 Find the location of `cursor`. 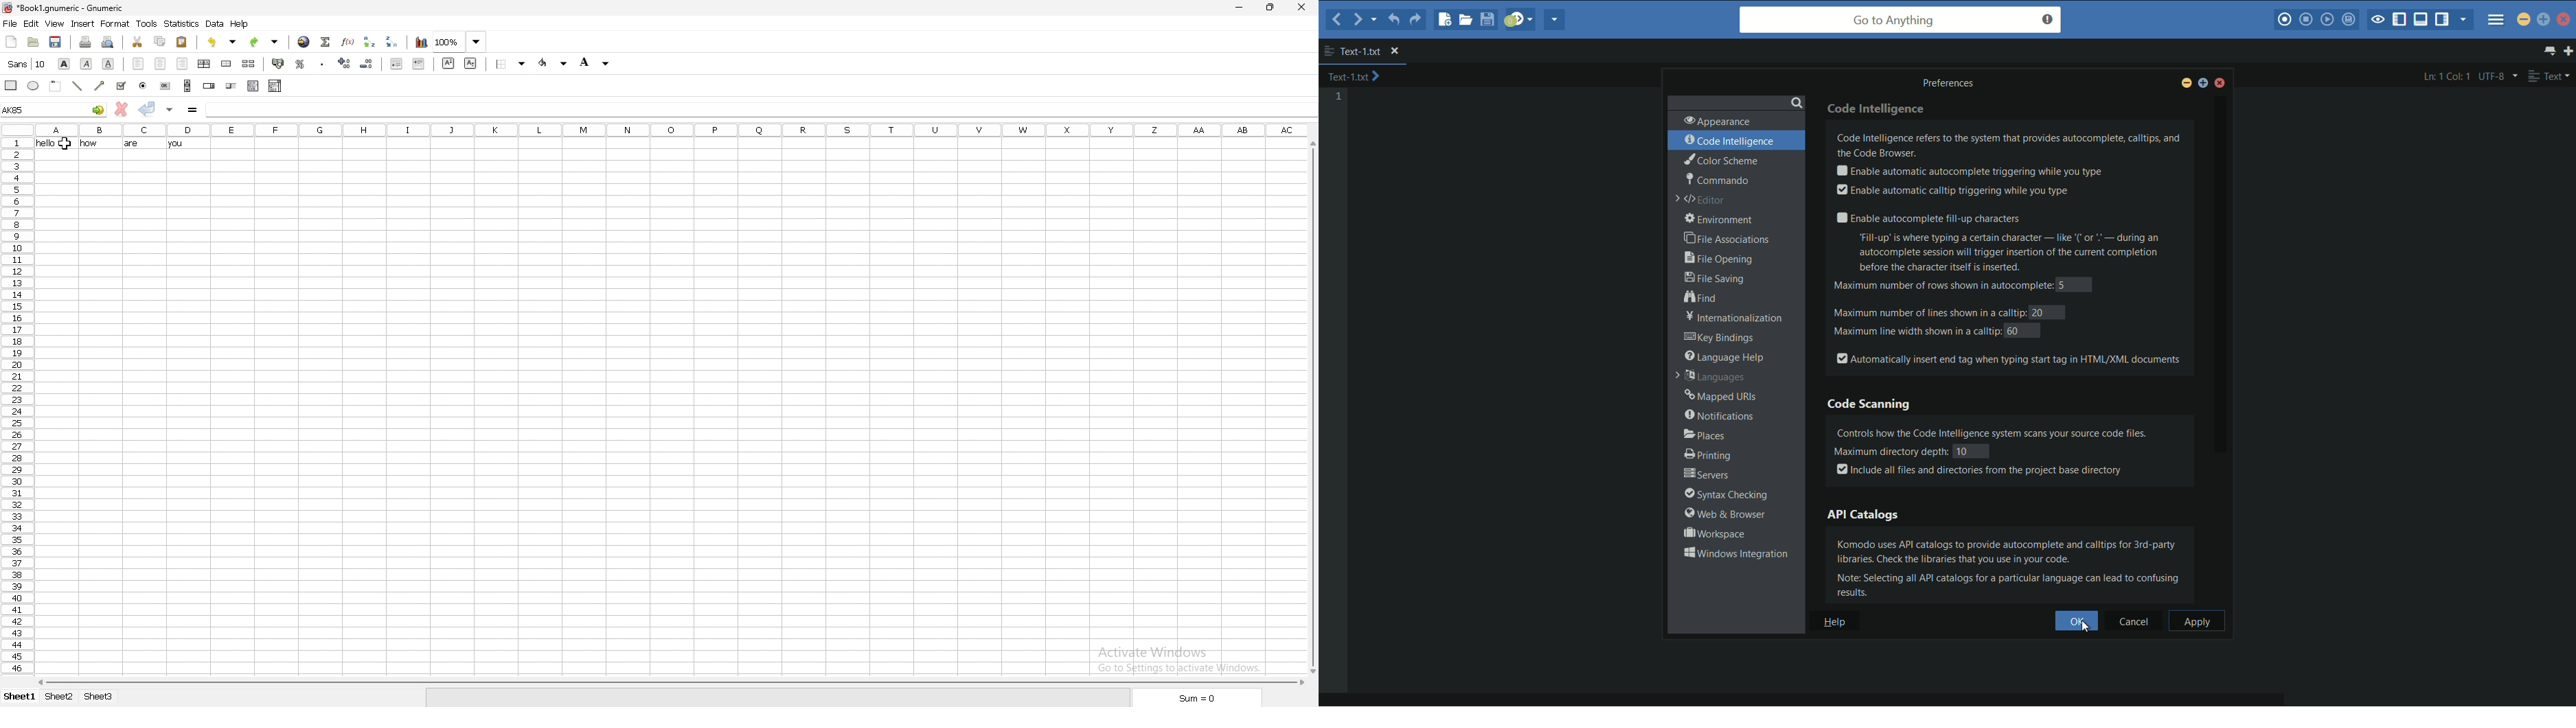

cursor is located at coordinates (2091, 631).